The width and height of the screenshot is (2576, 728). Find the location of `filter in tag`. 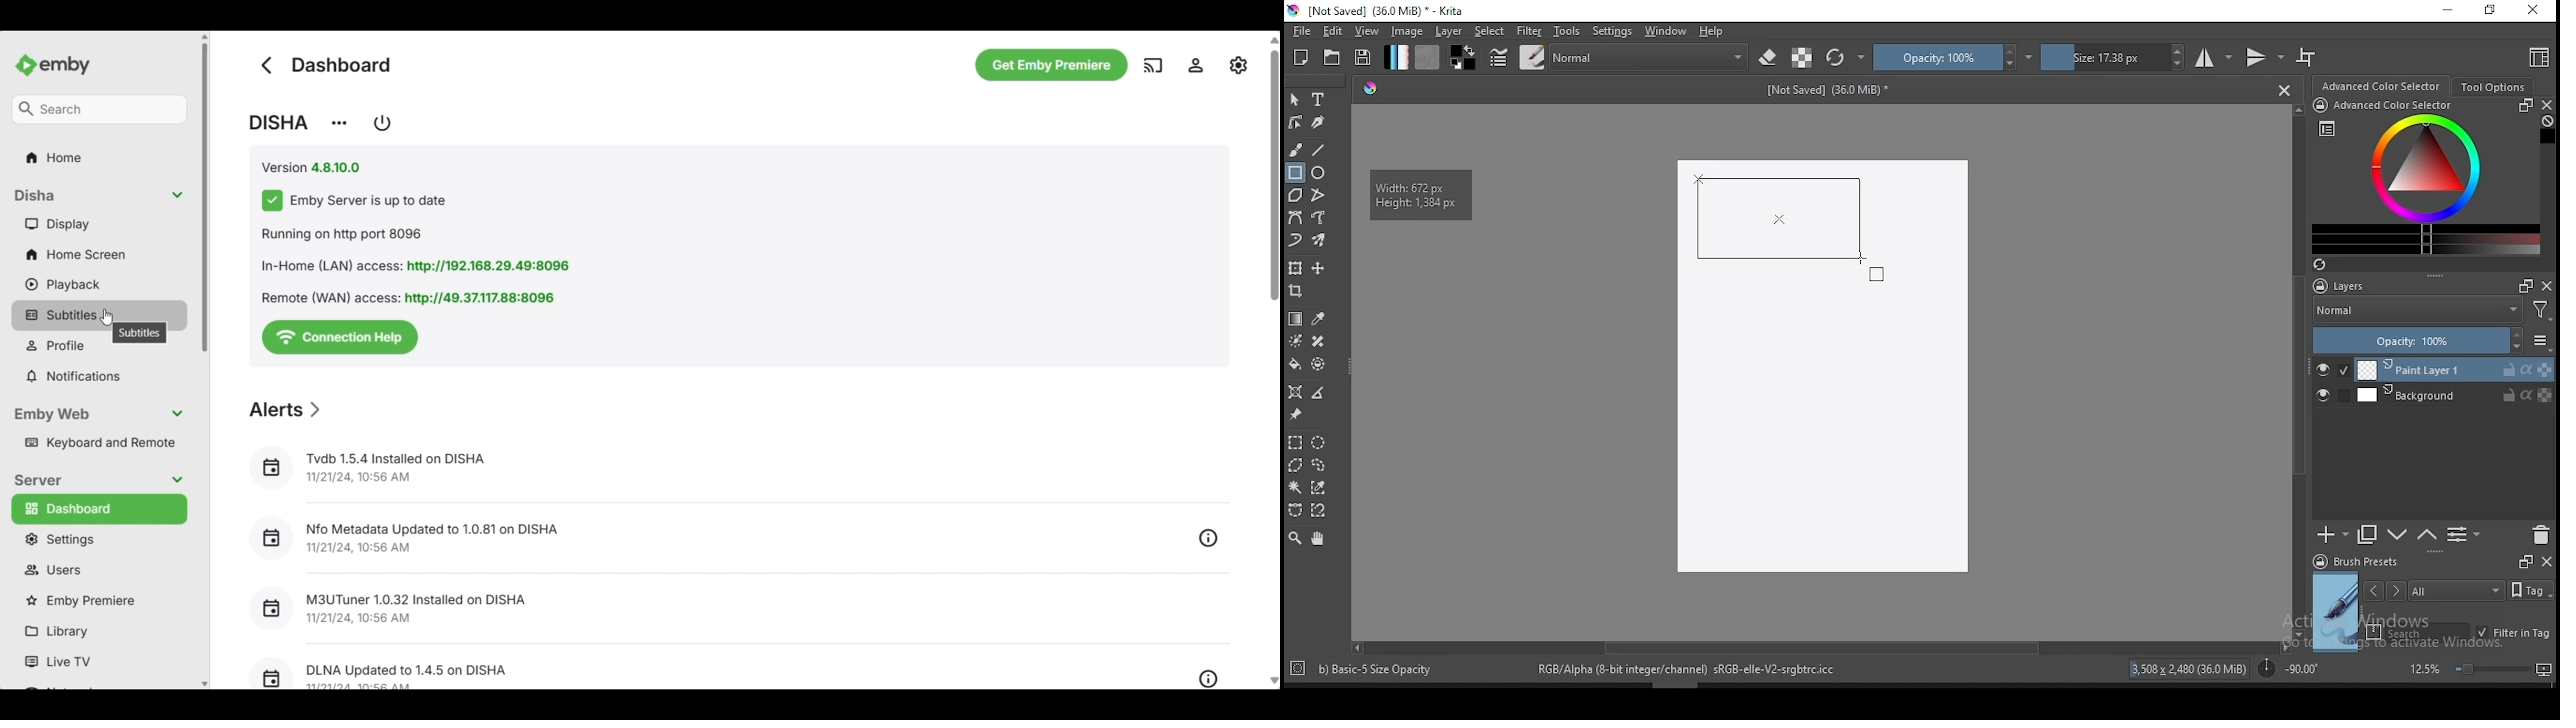

filter in tag is located at coordinates (2513, 634).